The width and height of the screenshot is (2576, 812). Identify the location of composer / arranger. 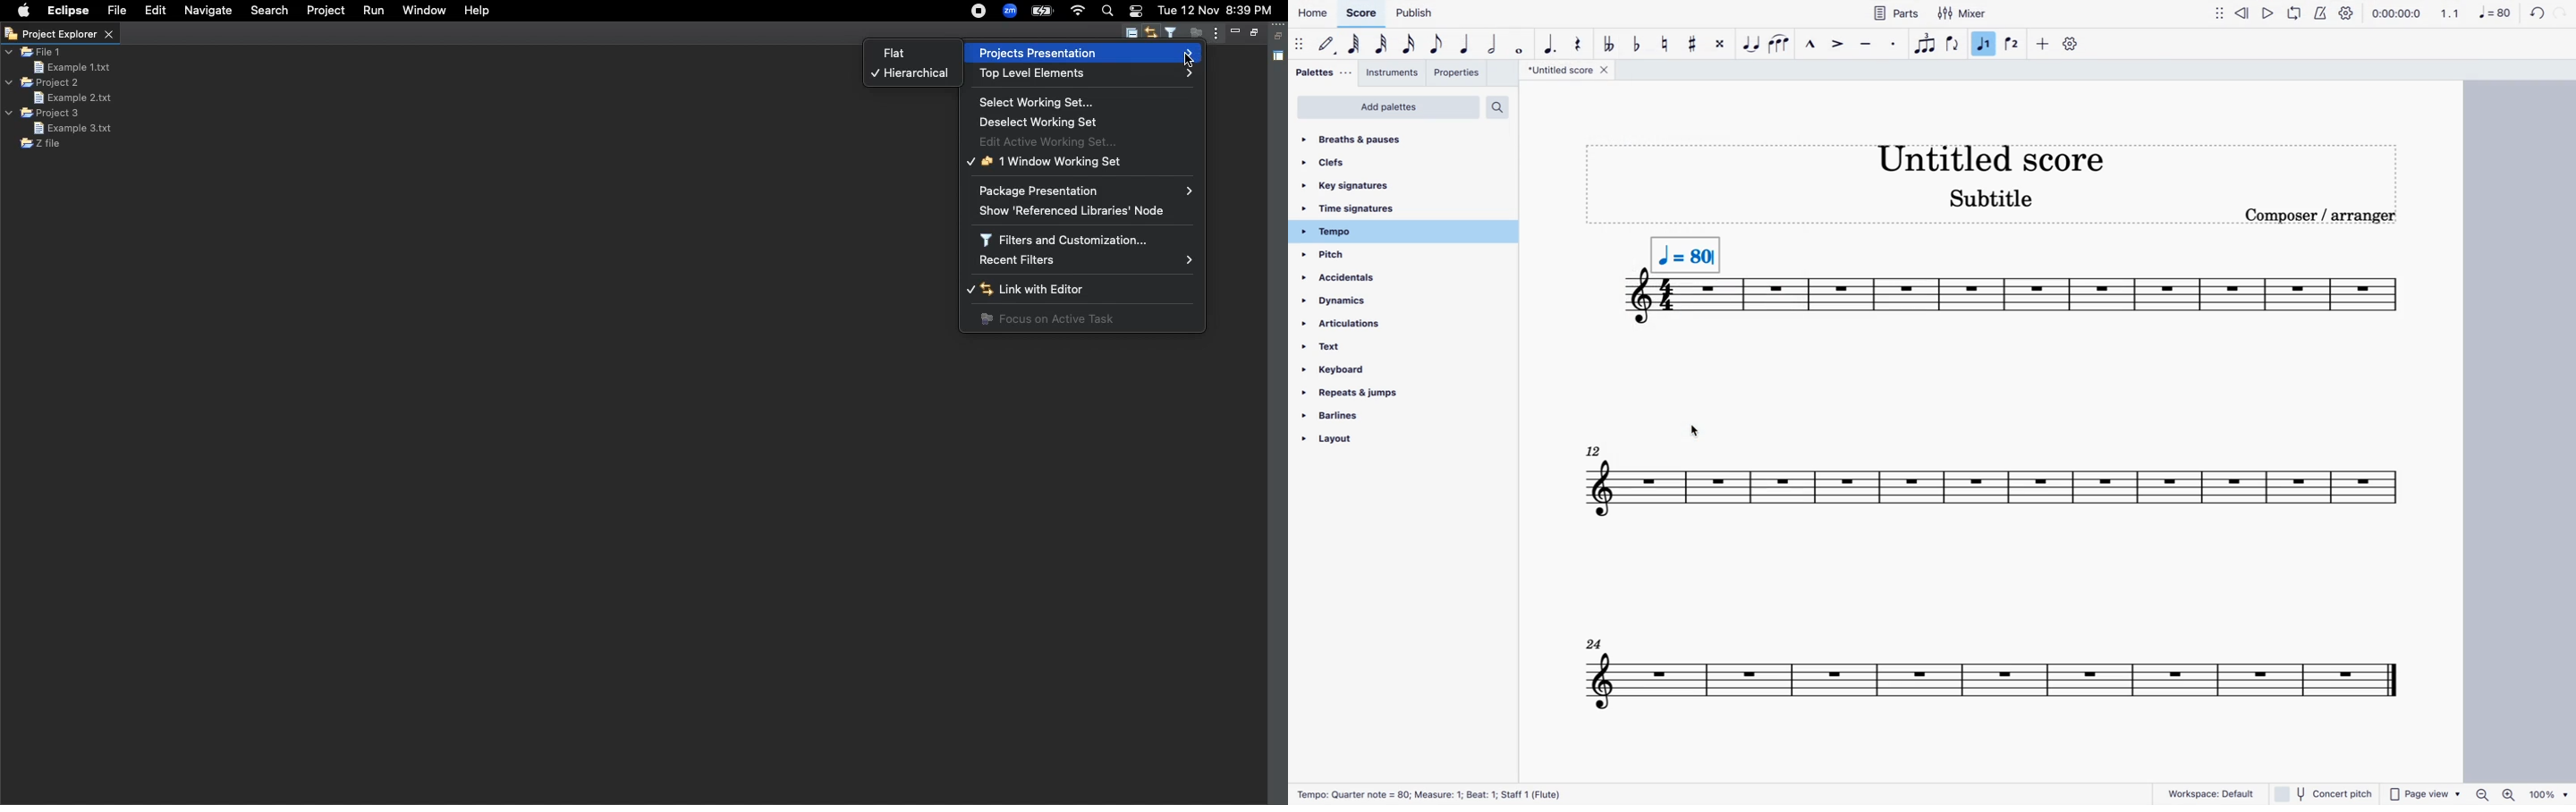
(2325, 215).